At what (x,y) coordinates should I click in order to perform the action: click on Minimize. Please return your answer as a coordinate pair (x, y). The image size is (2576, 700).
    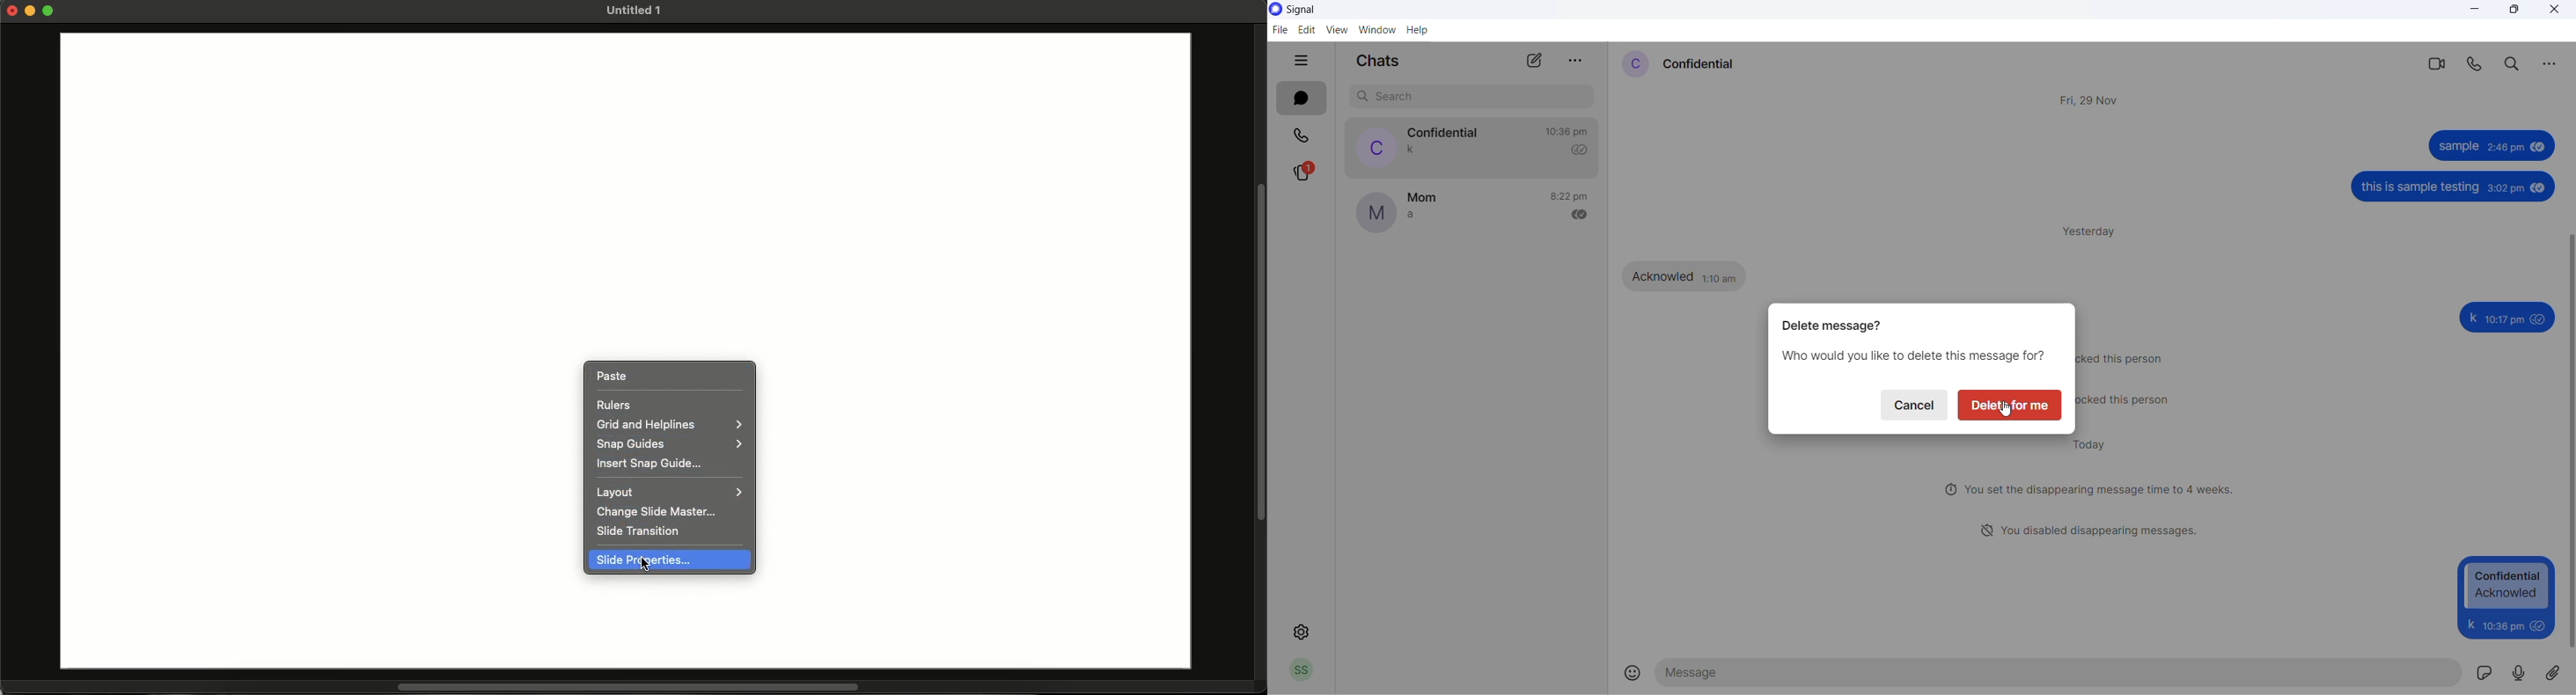
    Looking at the image, I should click on (33, 11).